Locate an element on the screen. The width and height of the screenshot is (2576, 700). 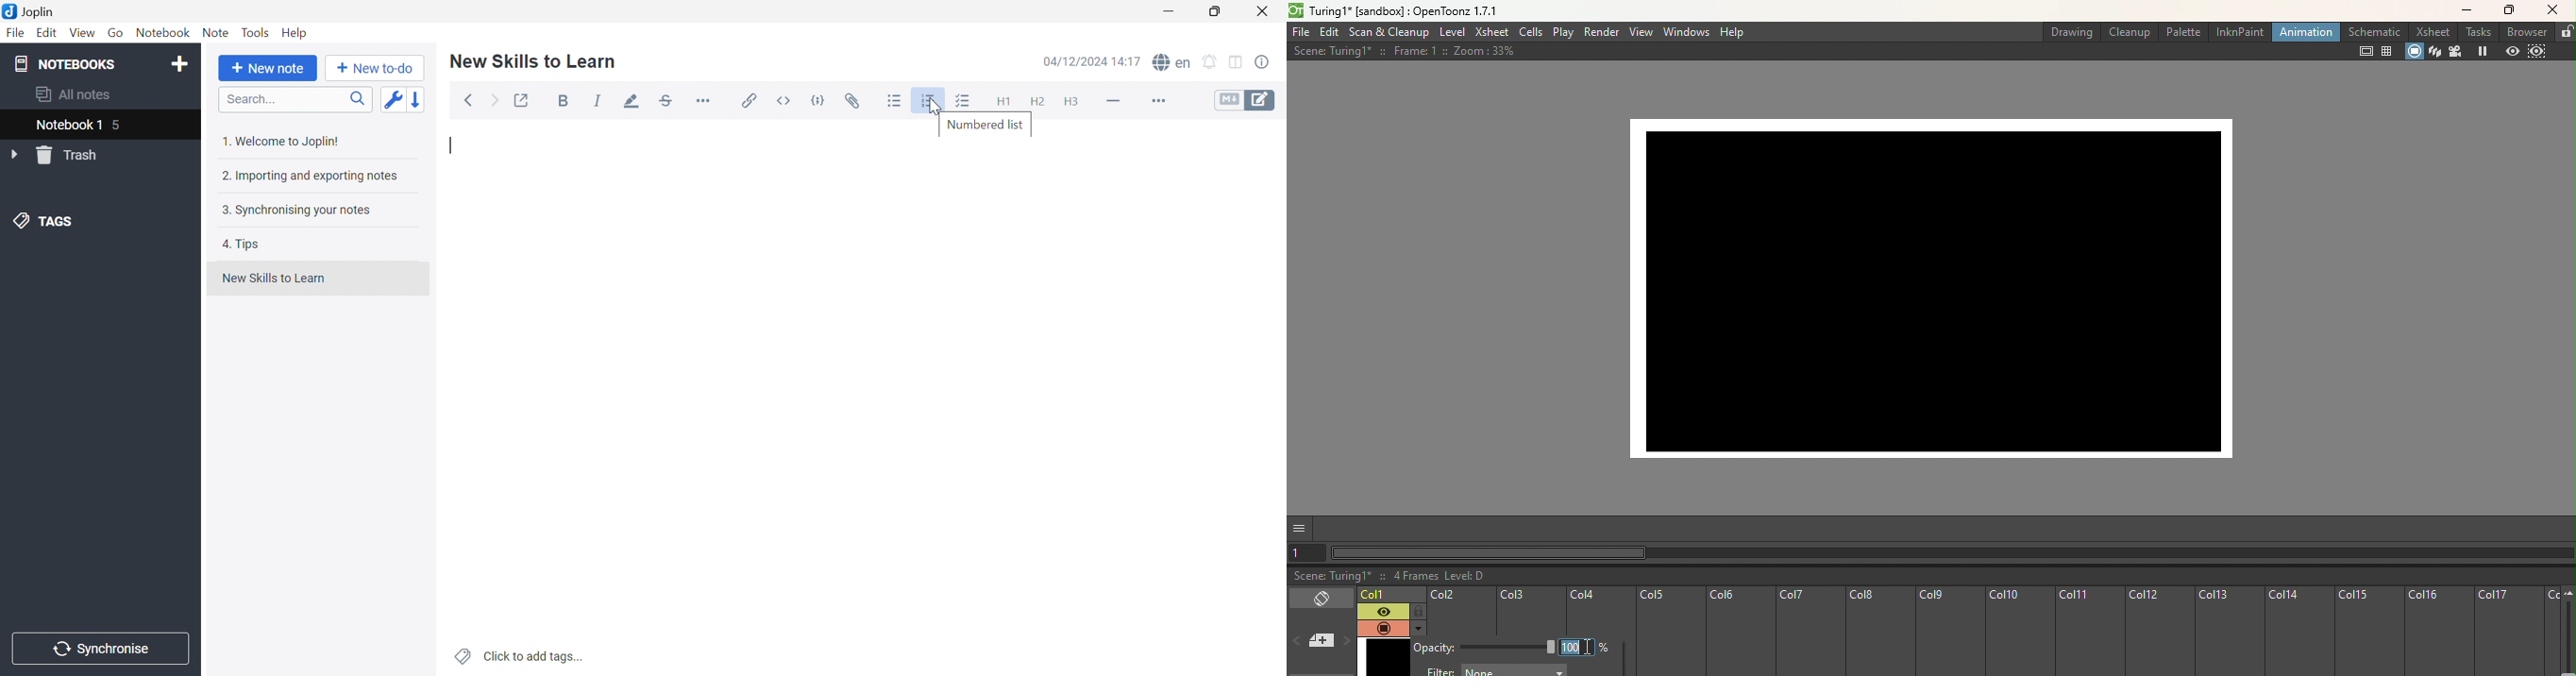
Animation is located at coordinates (2301, 32).